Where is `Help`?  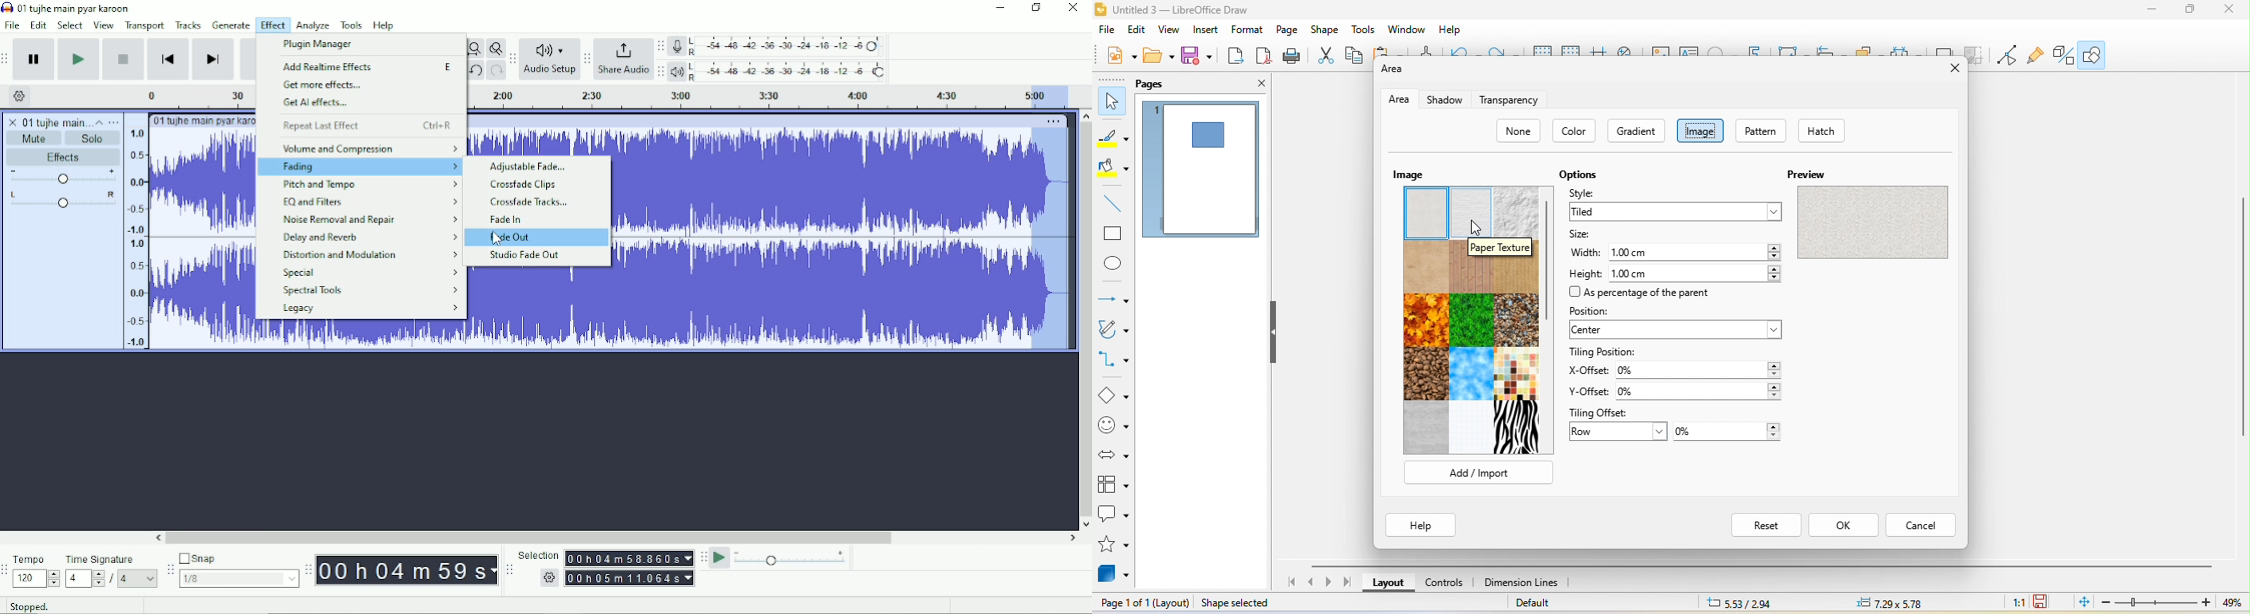
Help is located at coordinates (385, 25).